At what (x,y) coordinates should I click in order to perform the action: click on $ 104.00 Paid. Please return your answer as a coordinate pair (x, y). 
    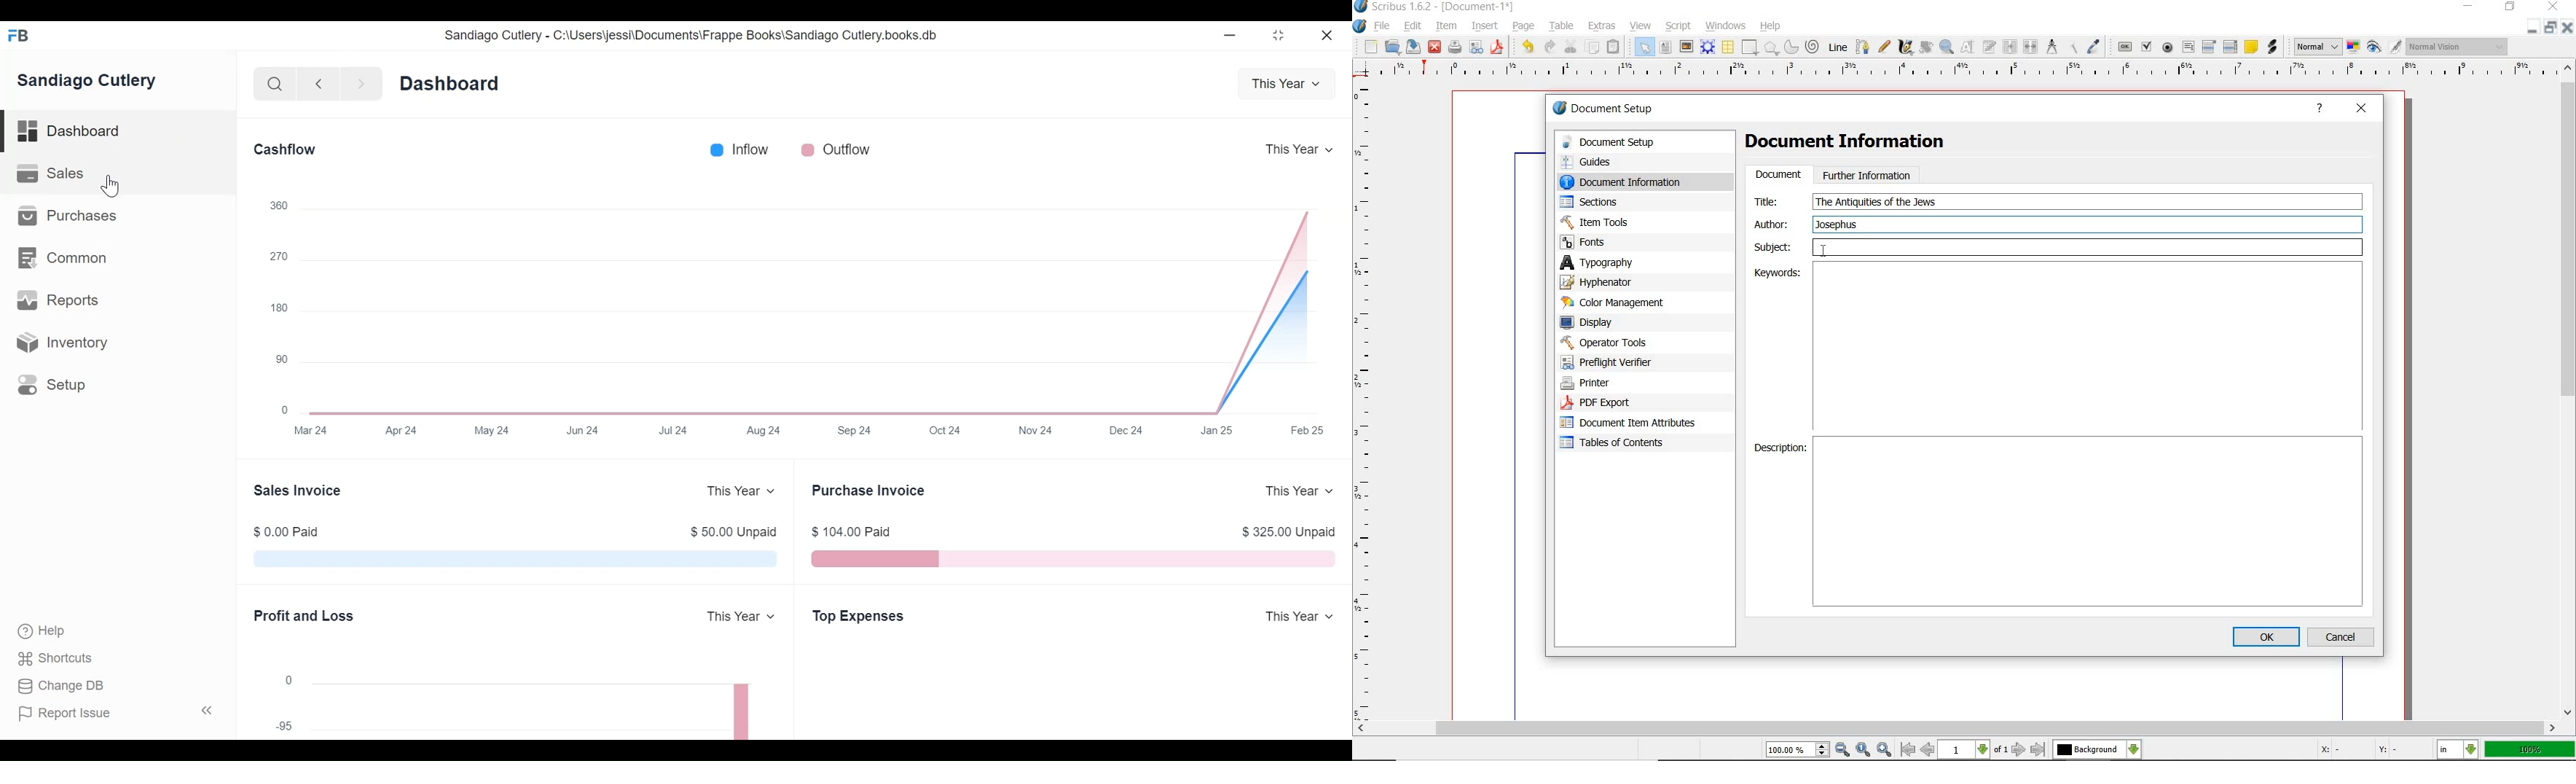
    Looking at the image, I should click on (851, 531).